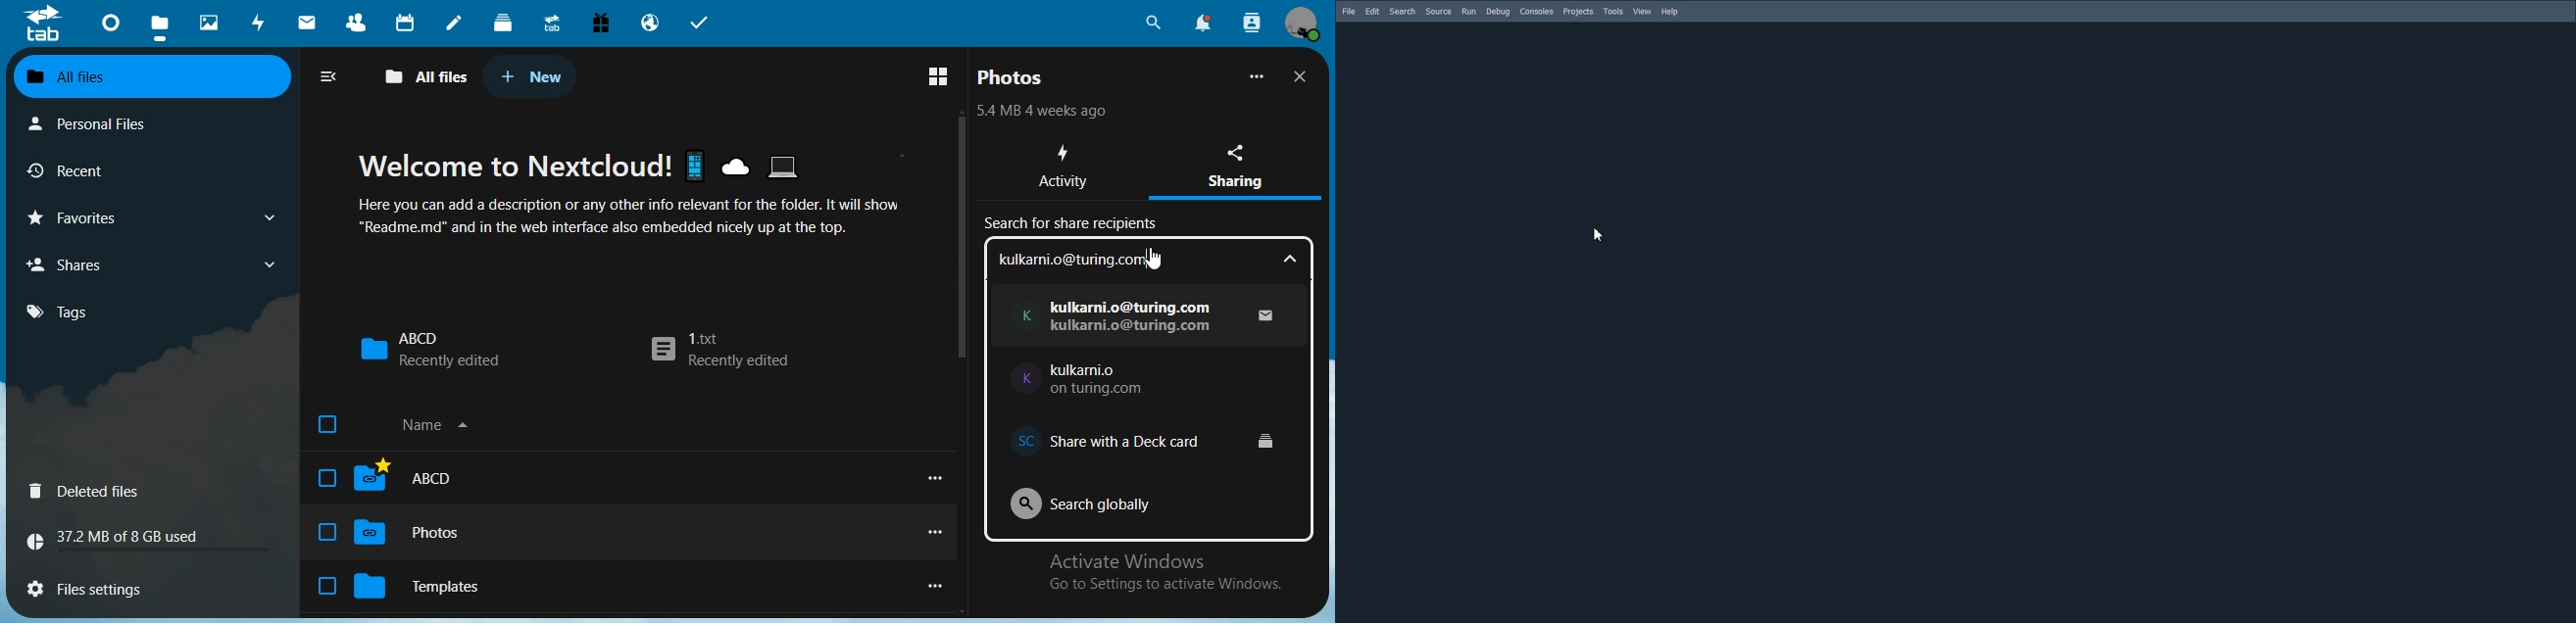  What do you see at coordinates (1174, 571) in the screenshot?
I see `text` at bounding box center [1174, 571].